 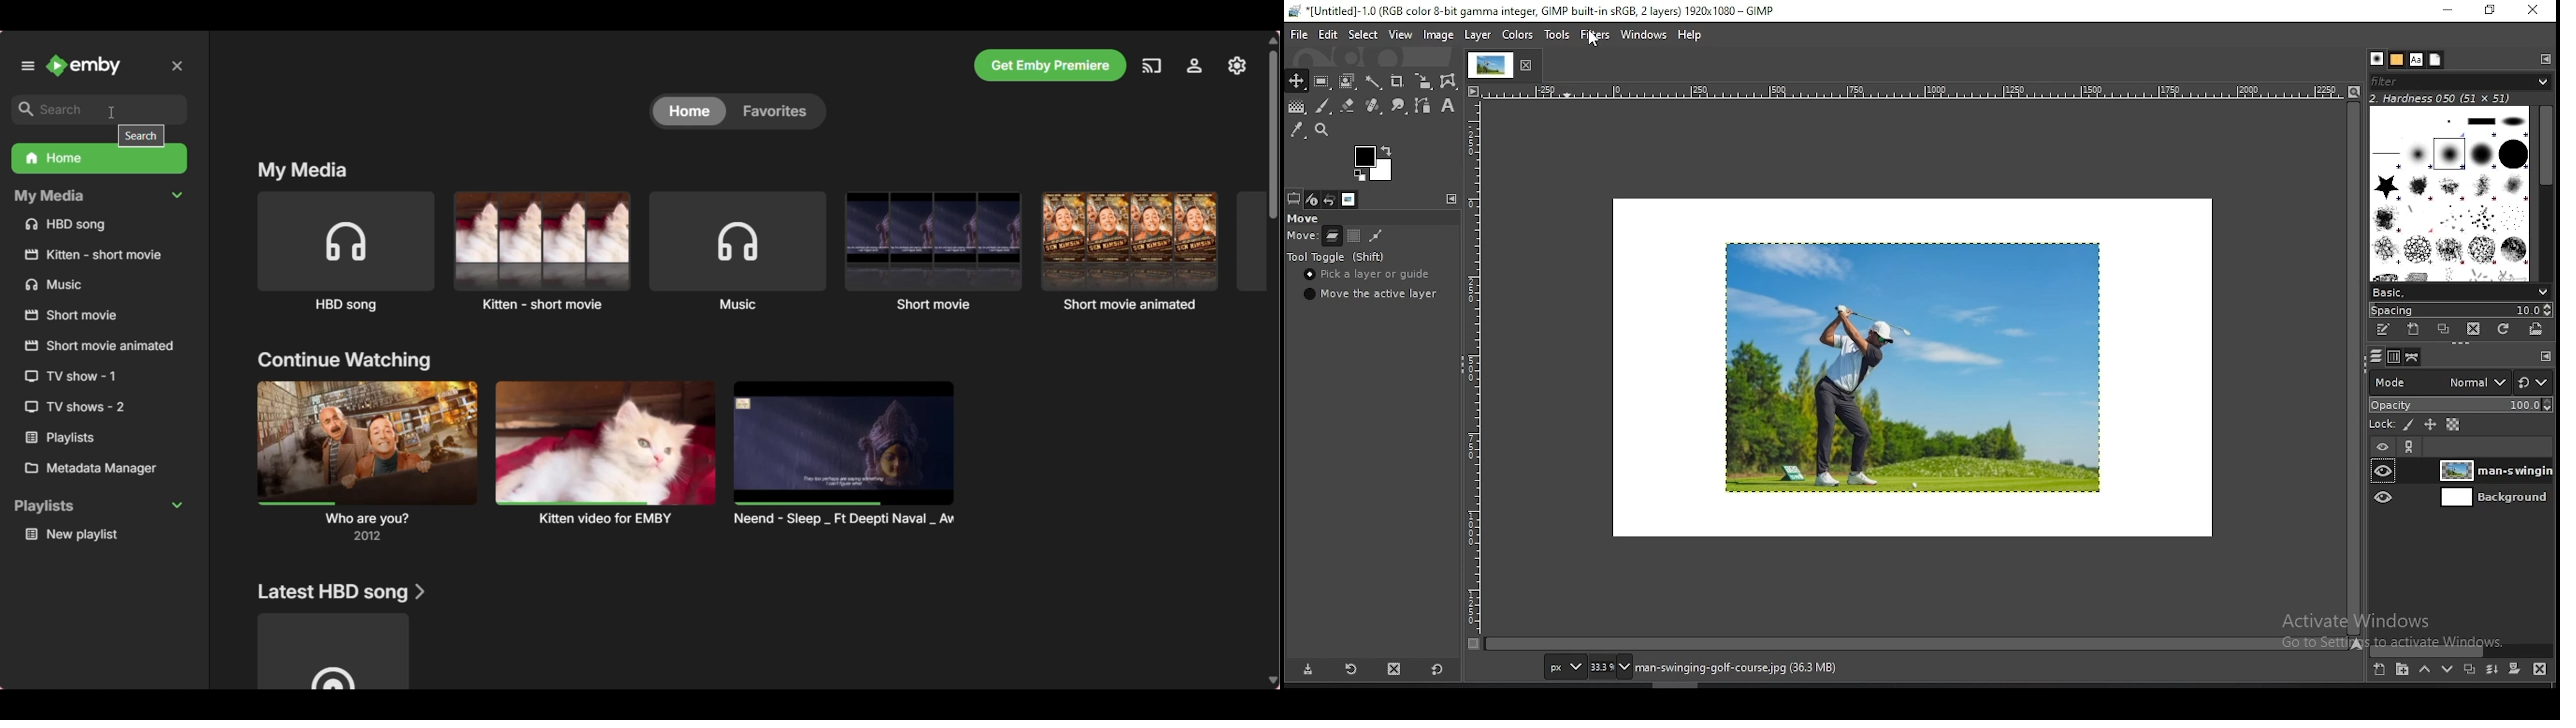 What do you see at coordinates (2384, 331) in the screenshot?
I see `edit this brush` at bounding box center [2384, 331].